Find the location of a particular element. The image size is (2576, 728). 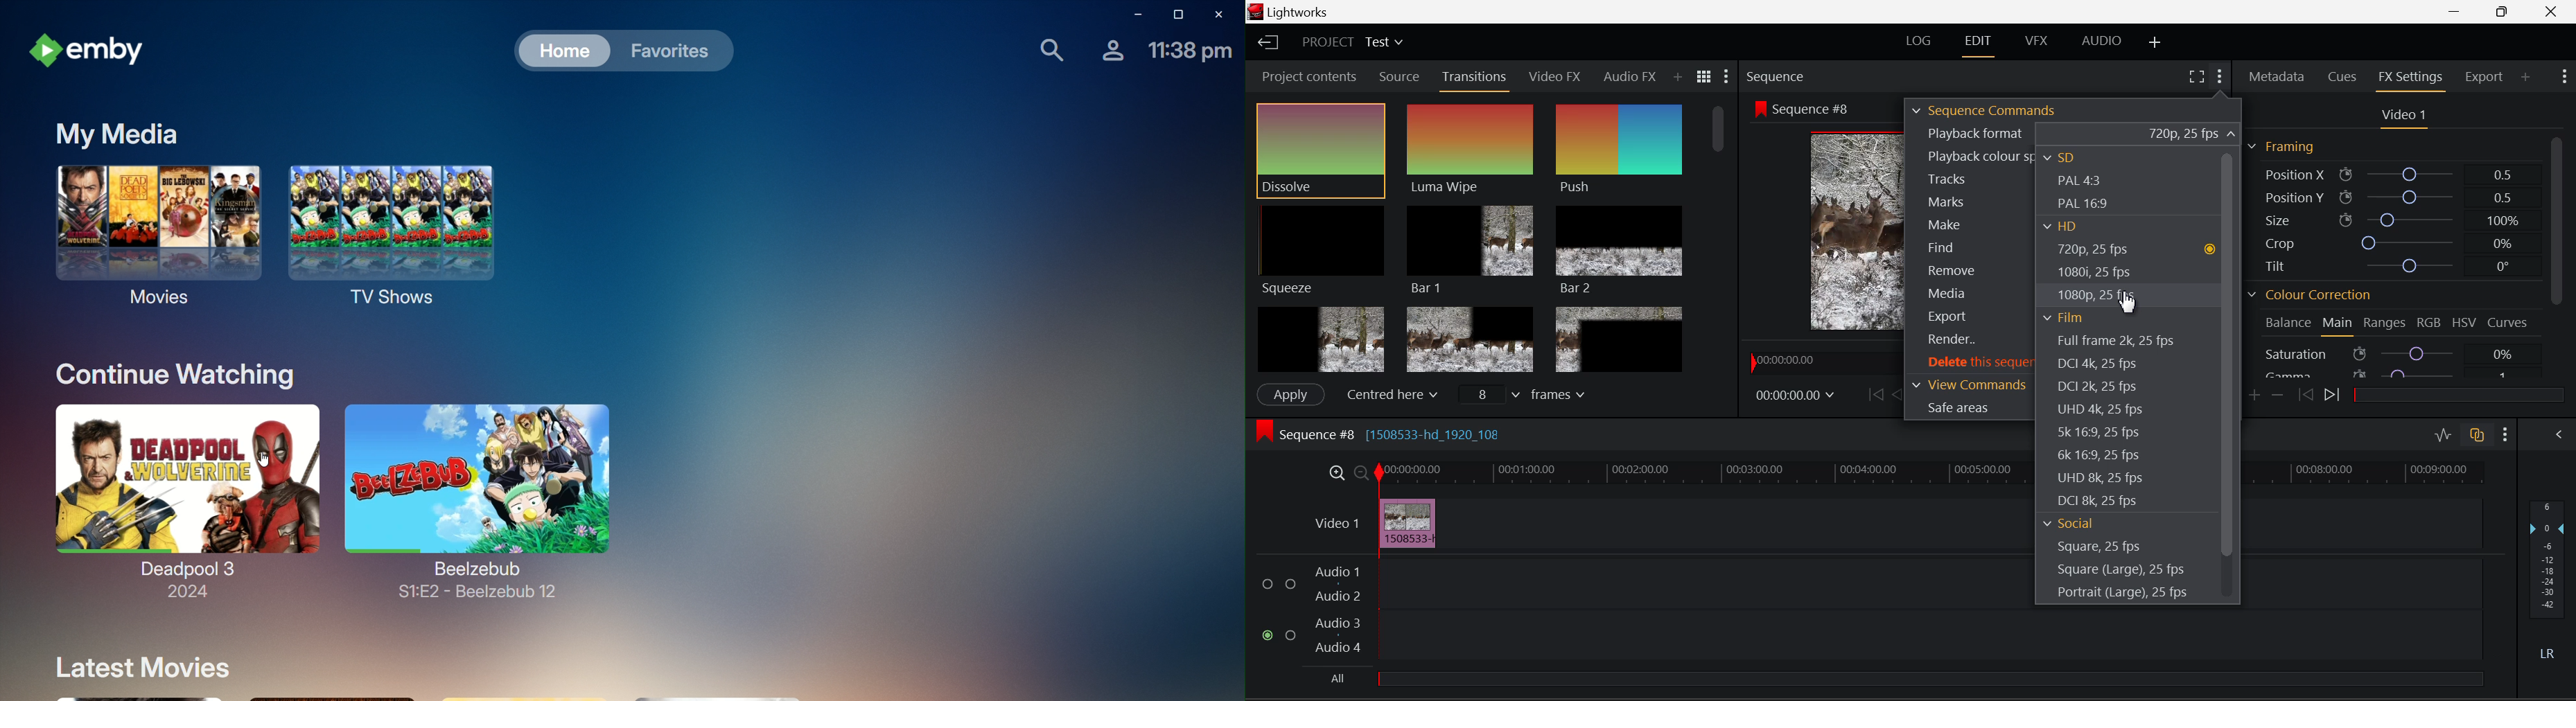

frames input is located at coordinates (1530, 396).